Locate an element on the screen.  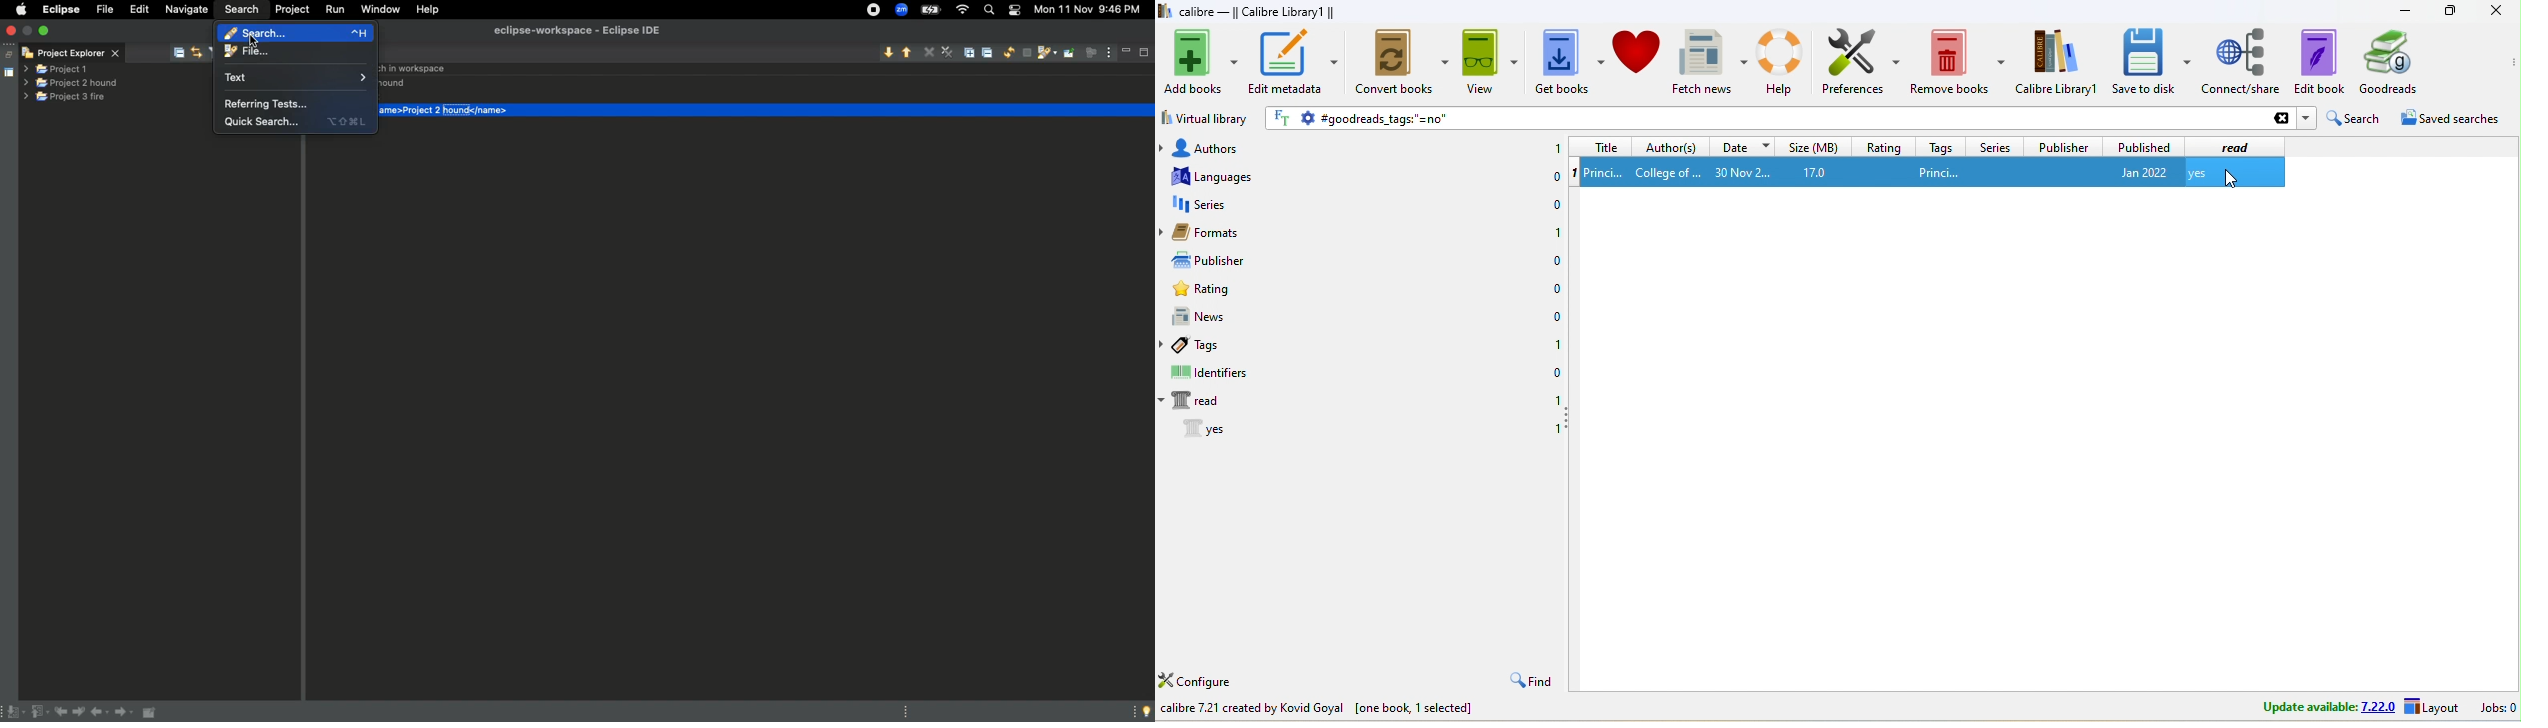
drag to collapse is located at coordinates (1570, 419).